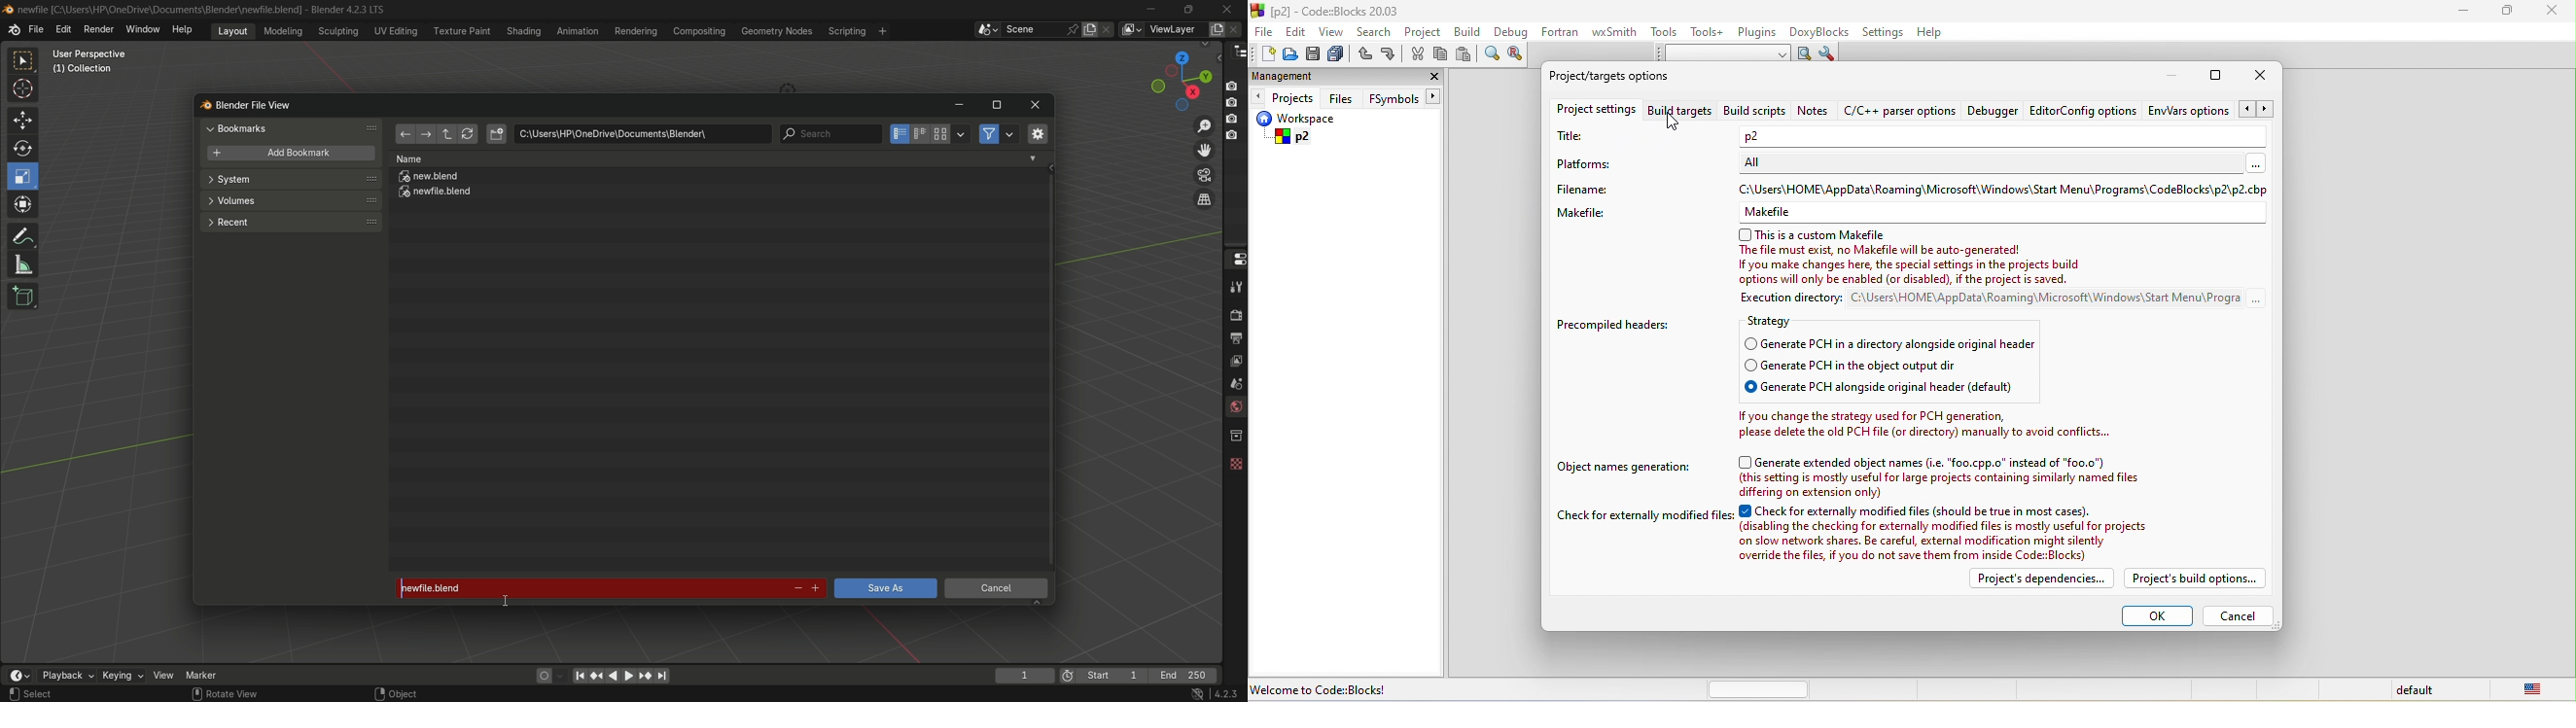  I want to click on new scene, so click(1093, 29).